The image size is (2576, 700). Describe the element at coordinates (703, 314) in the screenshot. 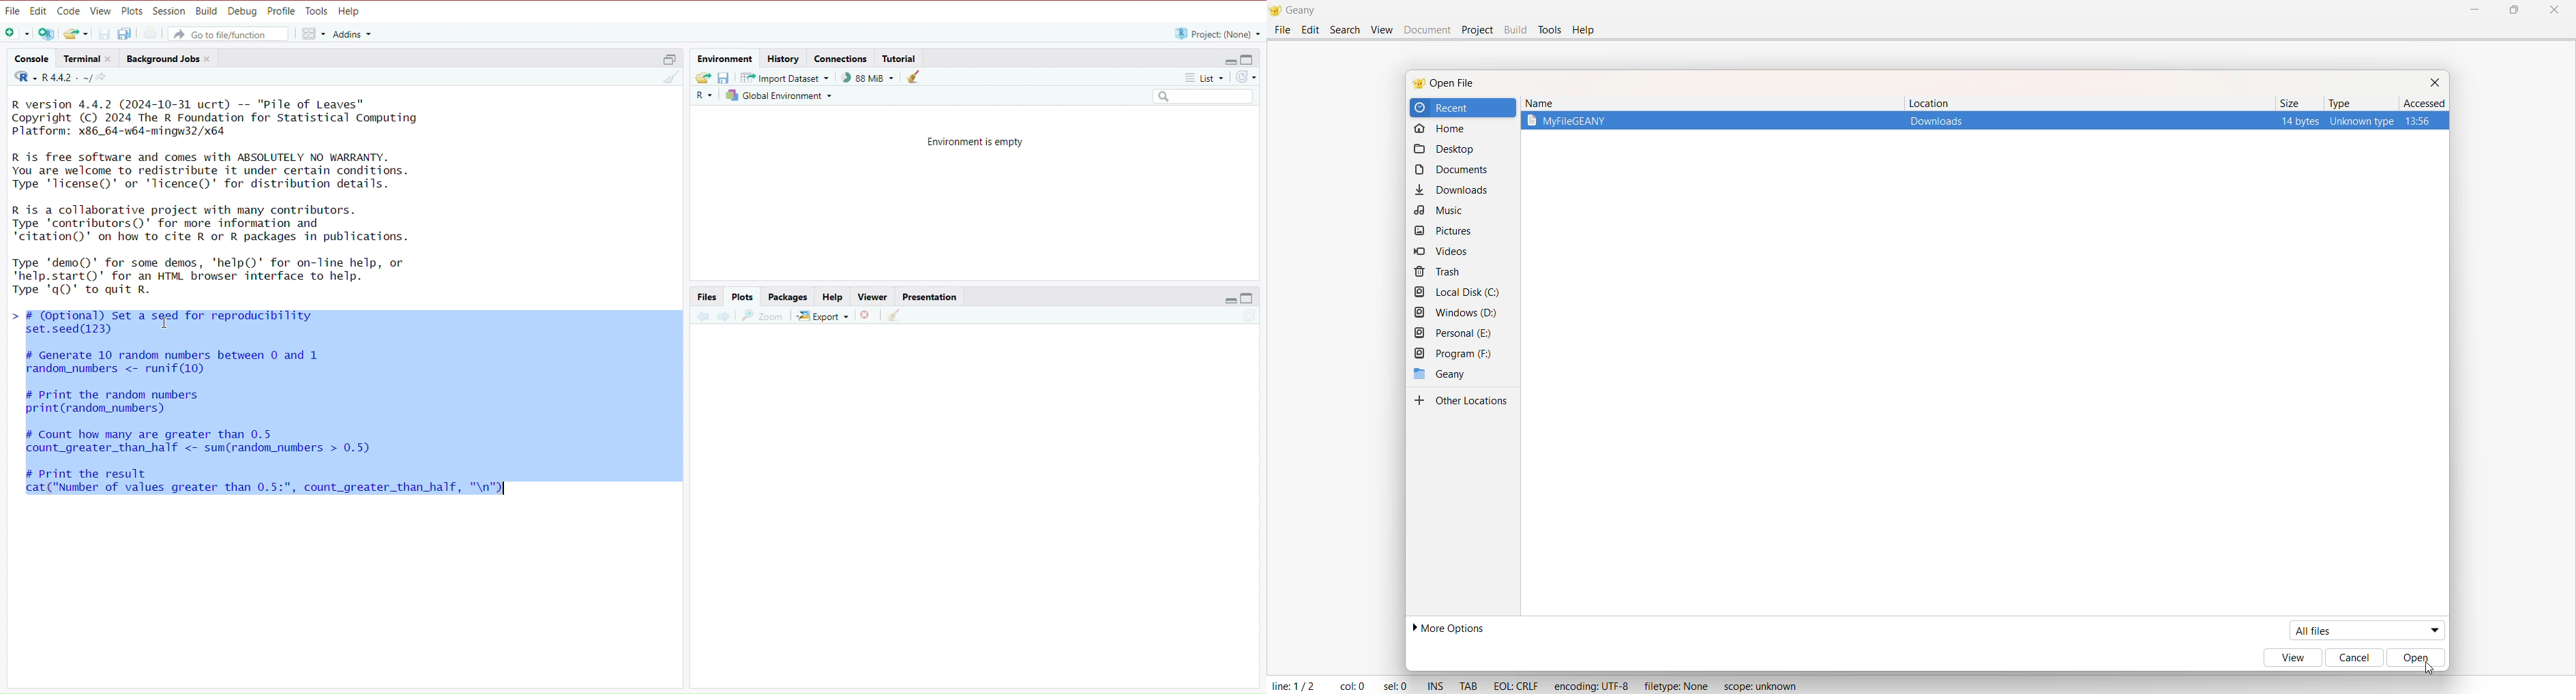

I see `Previous plot` at that location.